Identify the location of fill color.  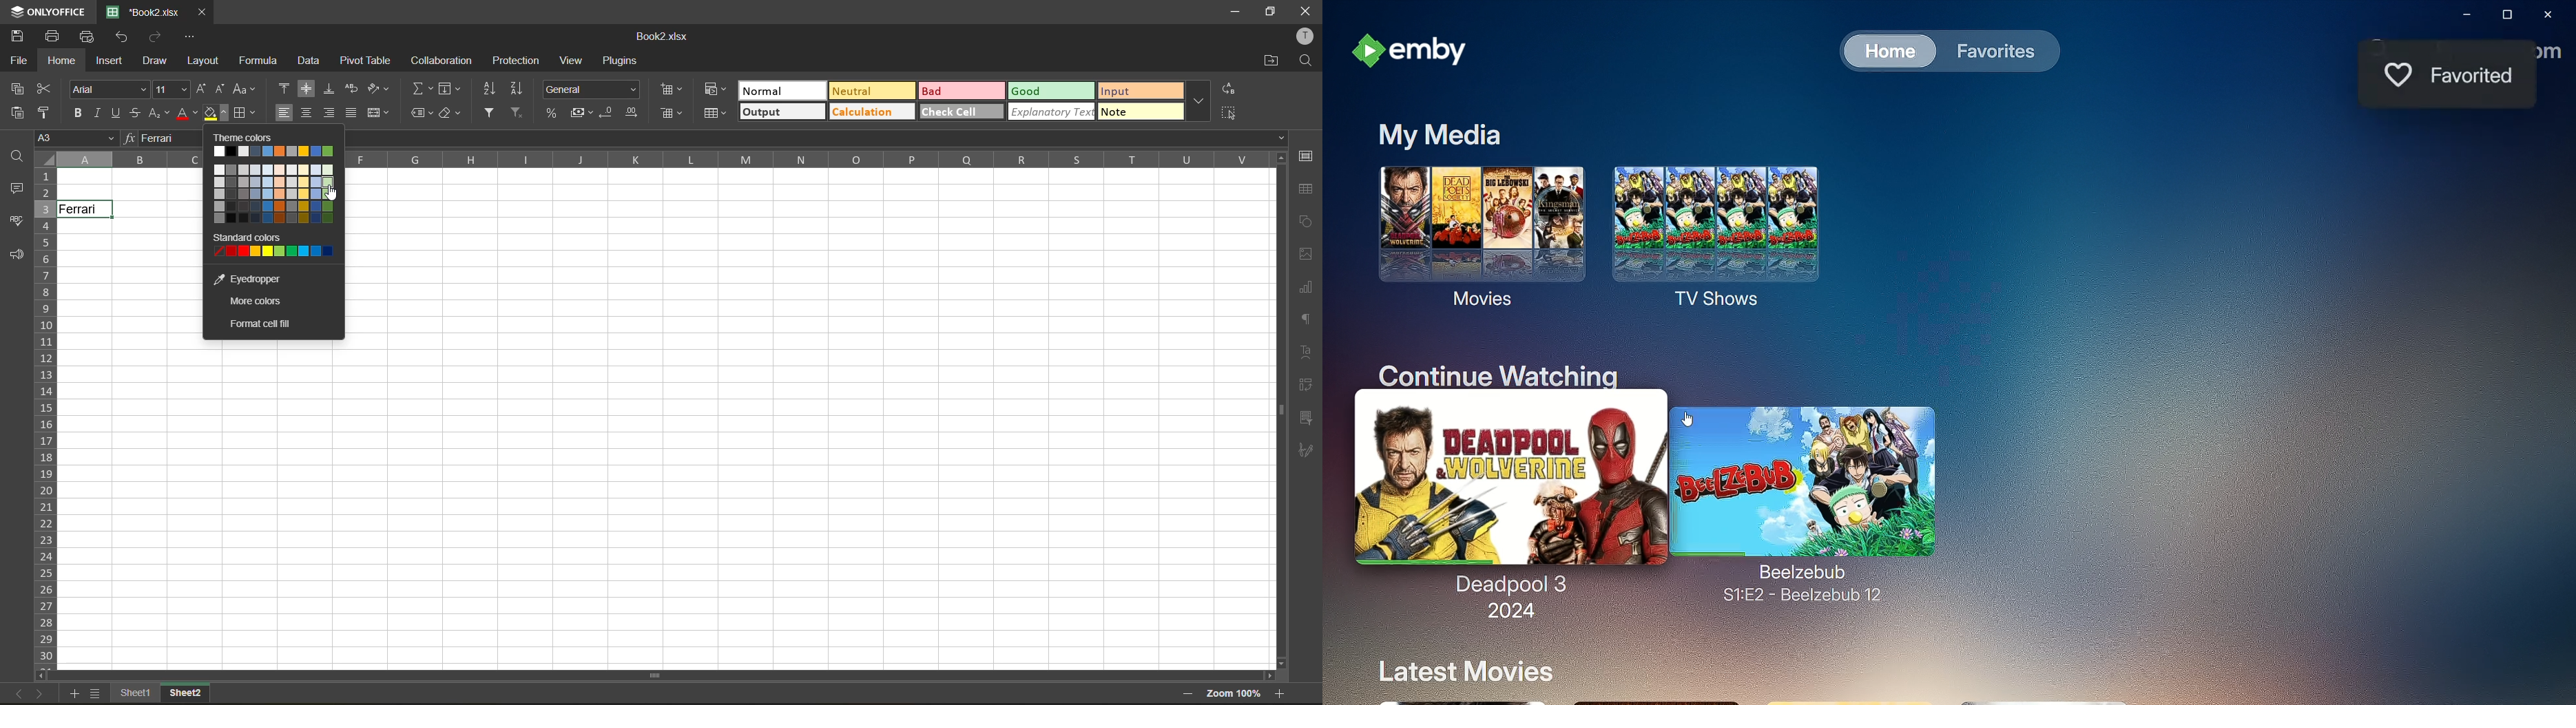
(216, 114).